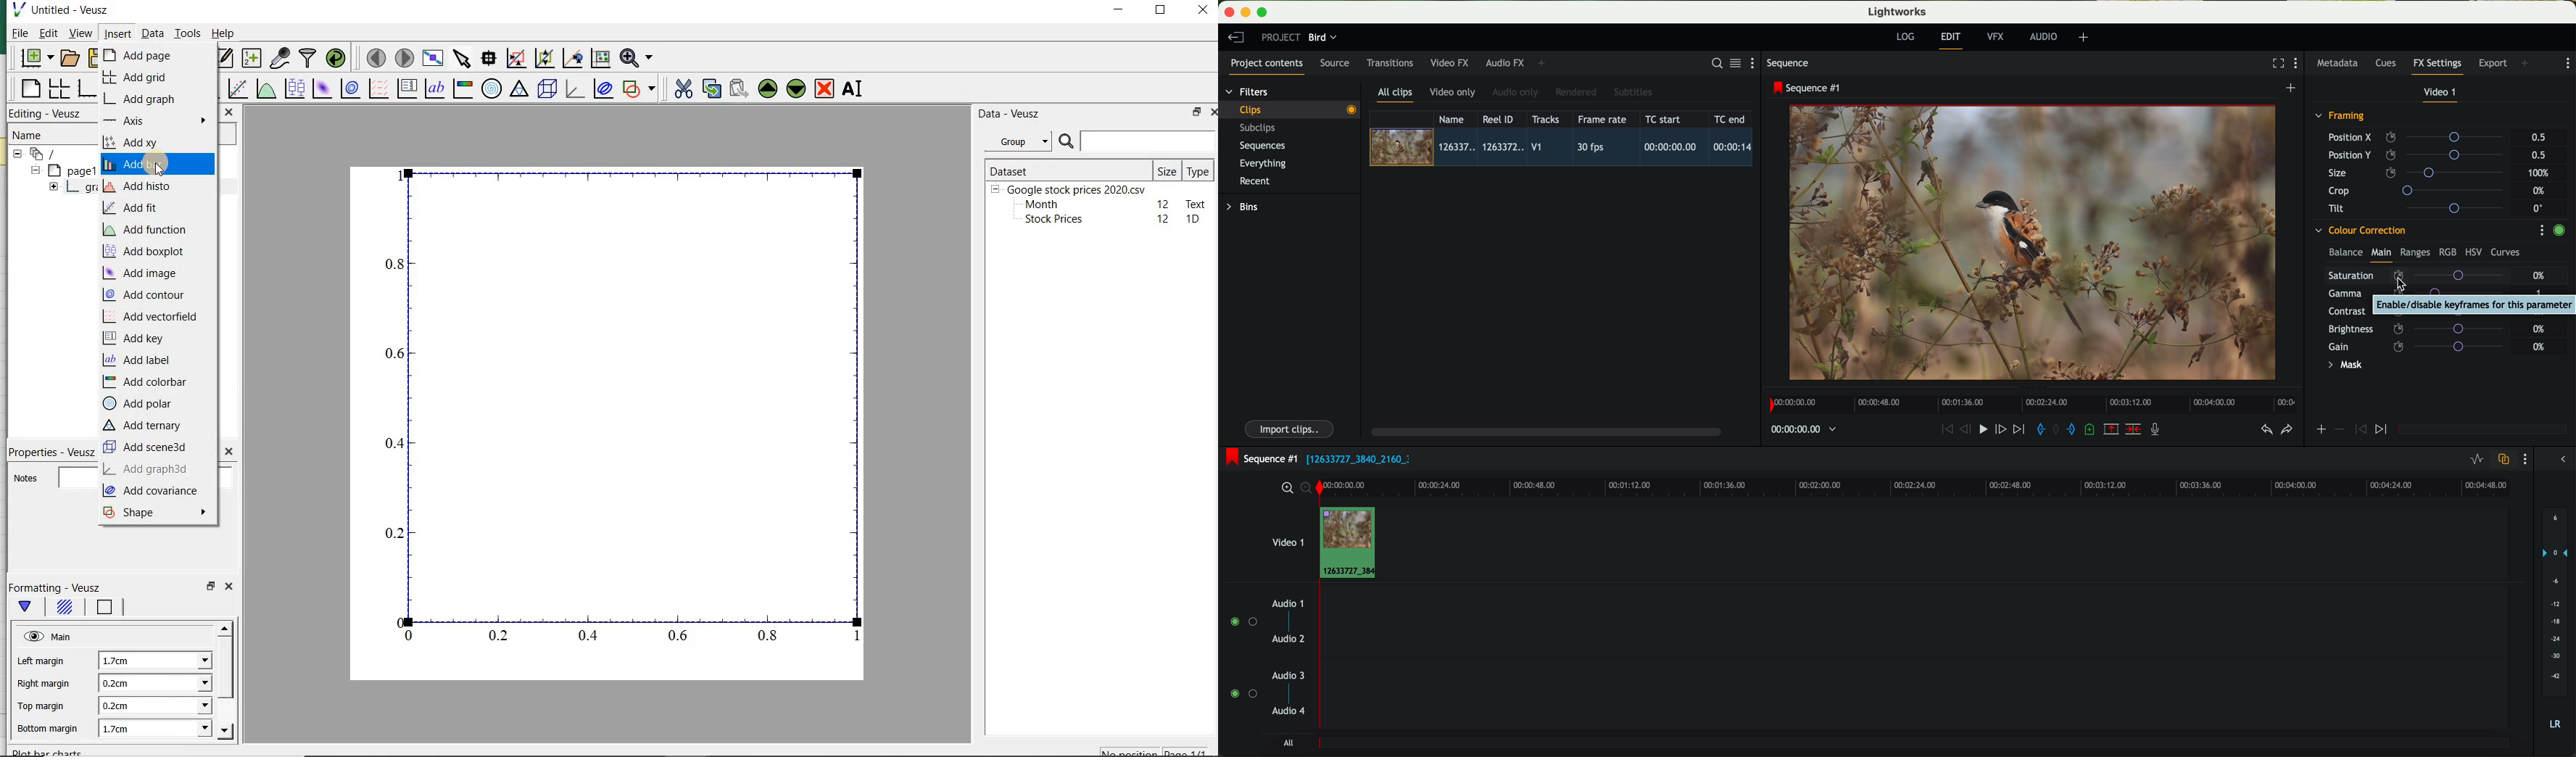  Describe the element at coordinates (2086, 38) in the screenshot. I see `add, remove and create layouts` at that location.